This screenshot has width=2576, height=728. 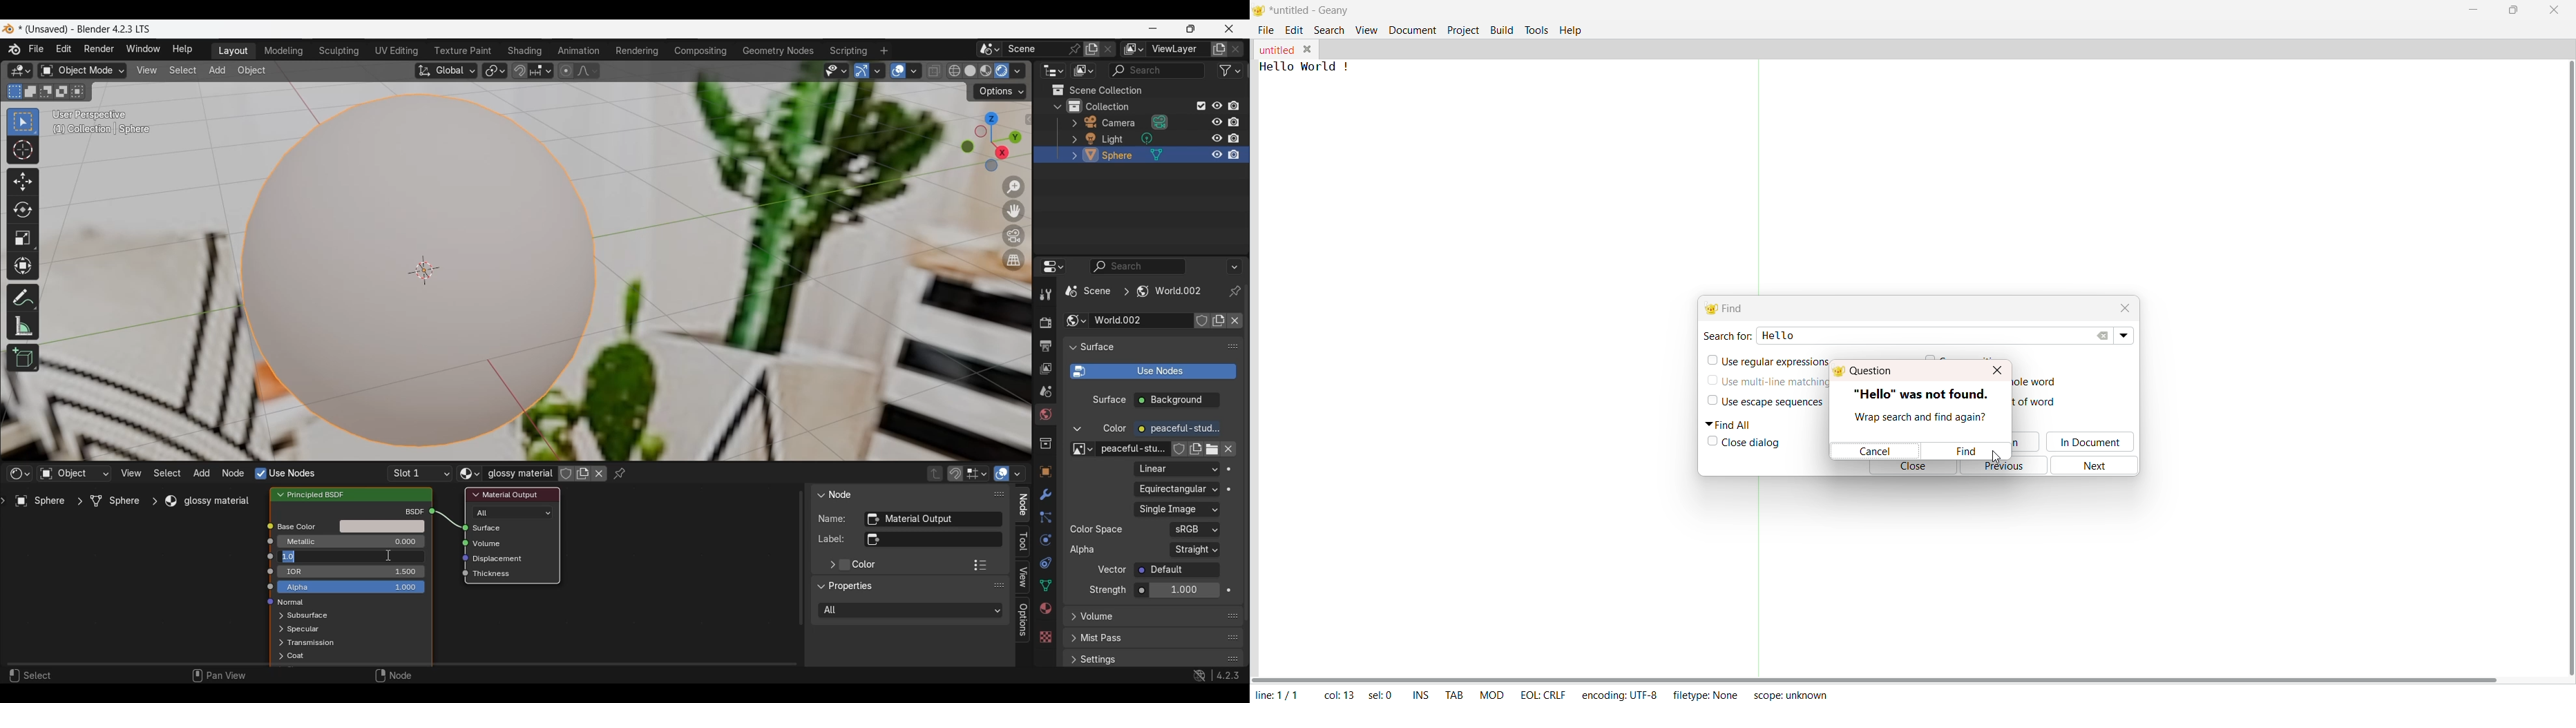 What do you see at coordinates (1071, 155) in the screenshot?
I see `expand respective scenes` at bounding box center [1071, 155].